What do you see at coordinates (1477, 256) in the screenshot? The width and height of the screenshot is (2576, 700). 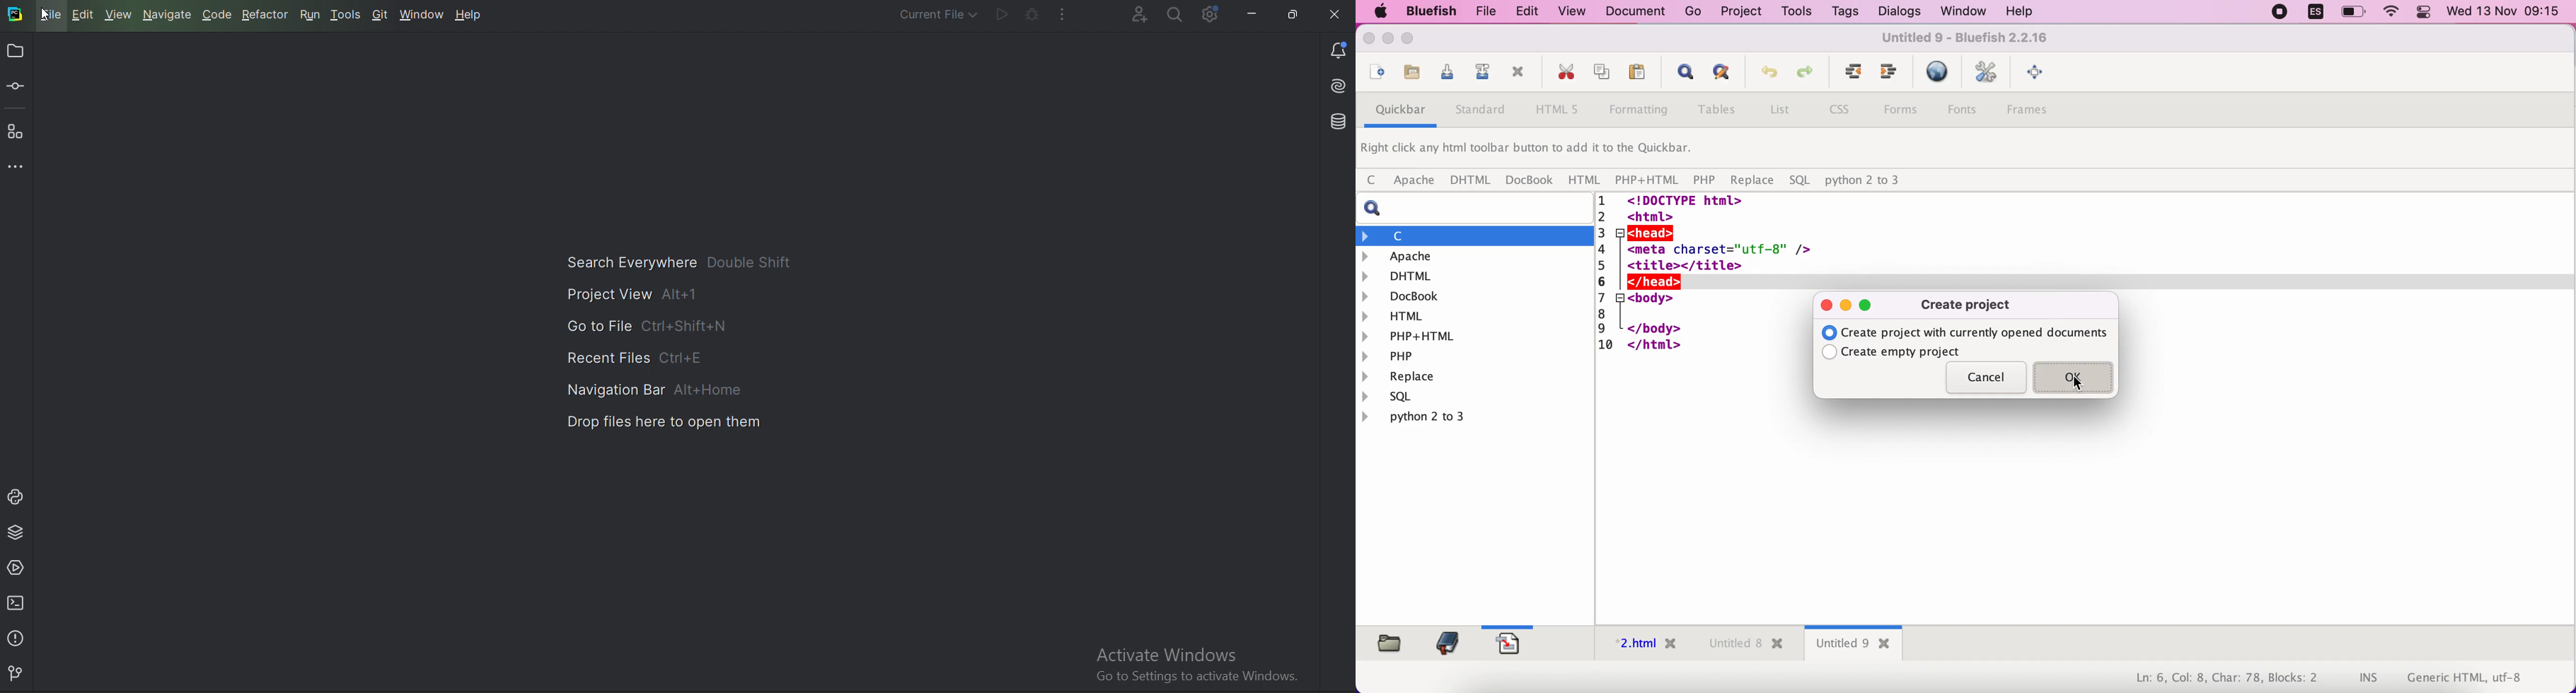 I see `apache` at bounding box center [1477, 256].